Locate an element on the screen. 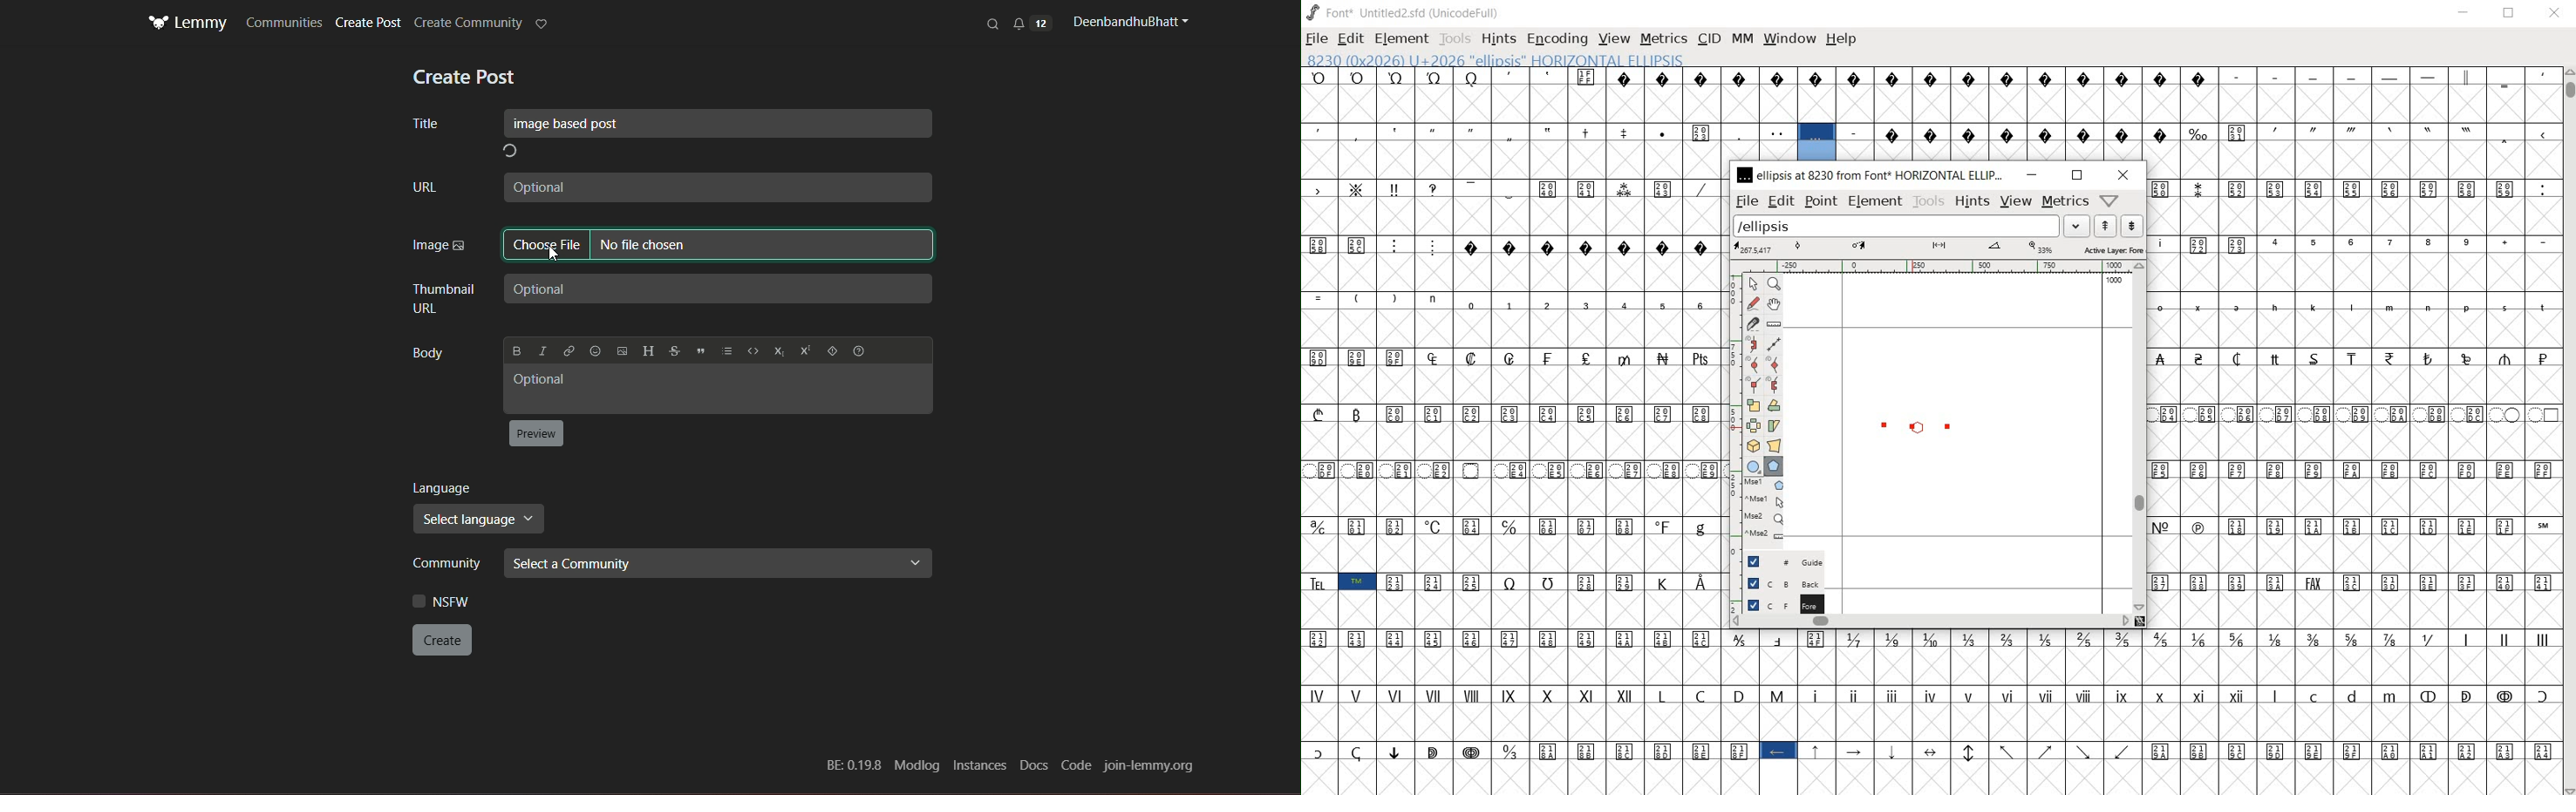 This screenshot has height=812, width=2576. CLOSE is located at coordinates (2557, 13).